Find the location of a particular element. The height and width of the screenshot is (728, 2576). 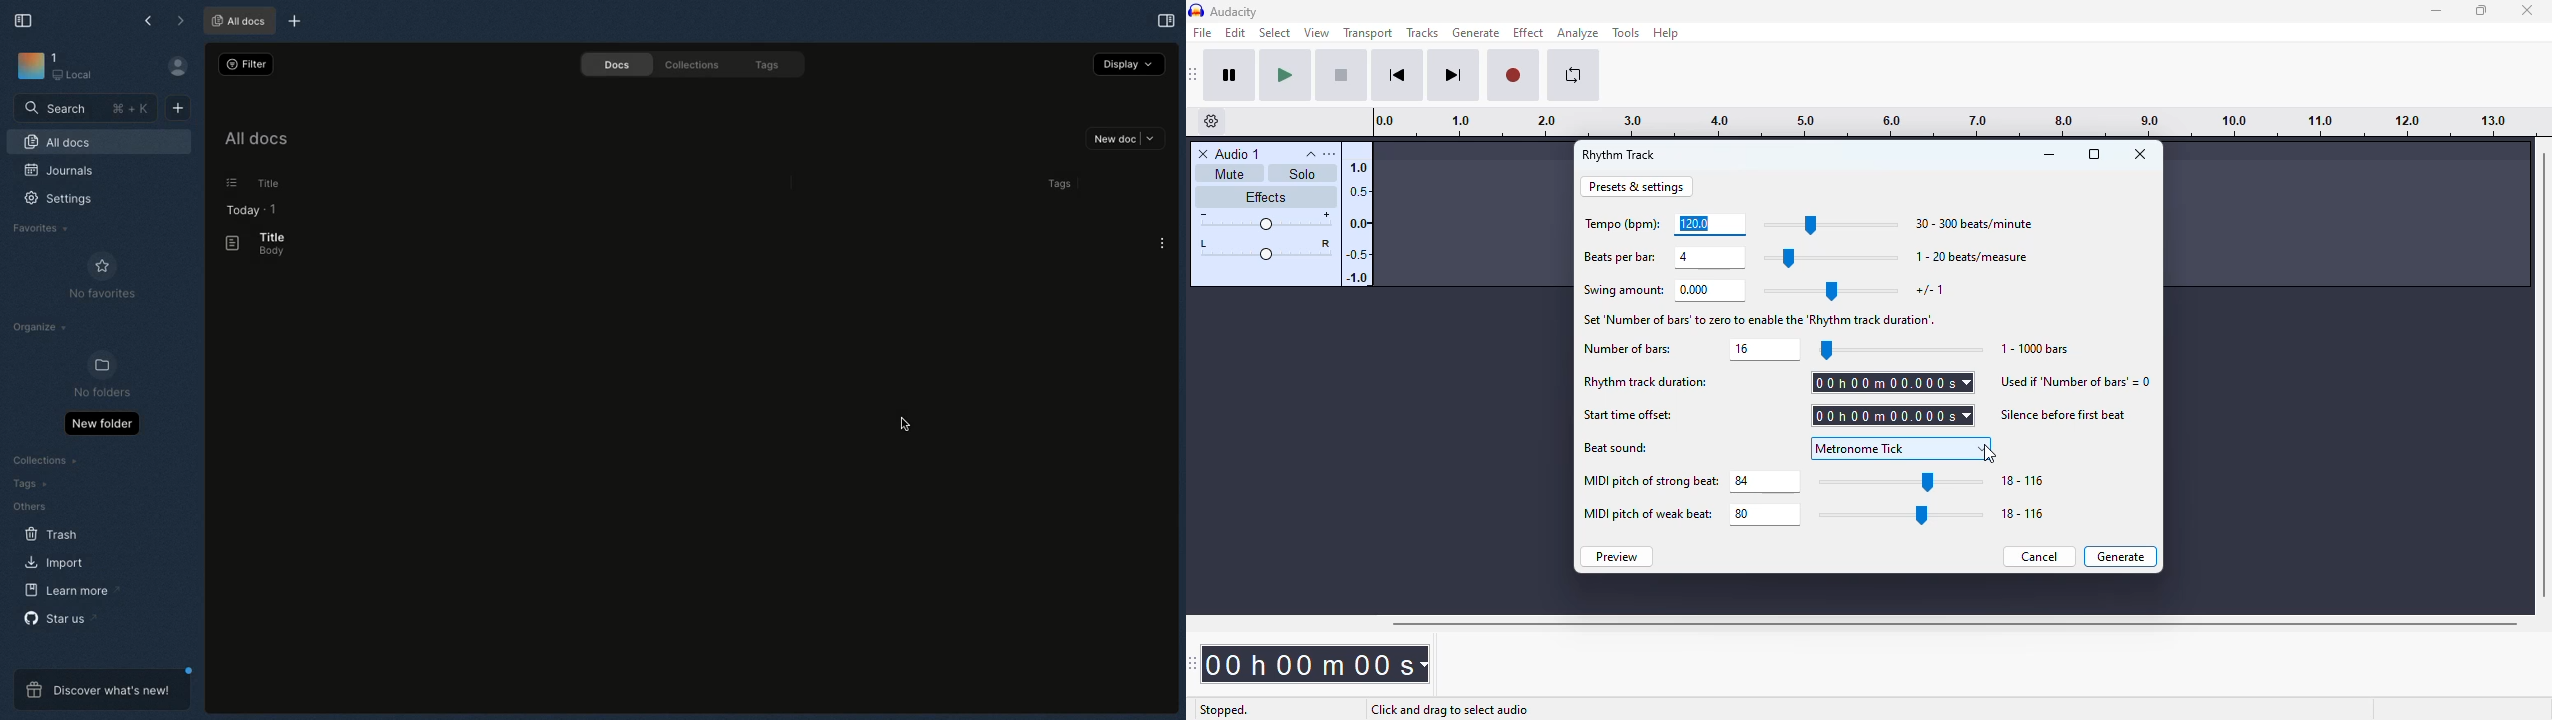

stop is located at coordinates (1341, 75).